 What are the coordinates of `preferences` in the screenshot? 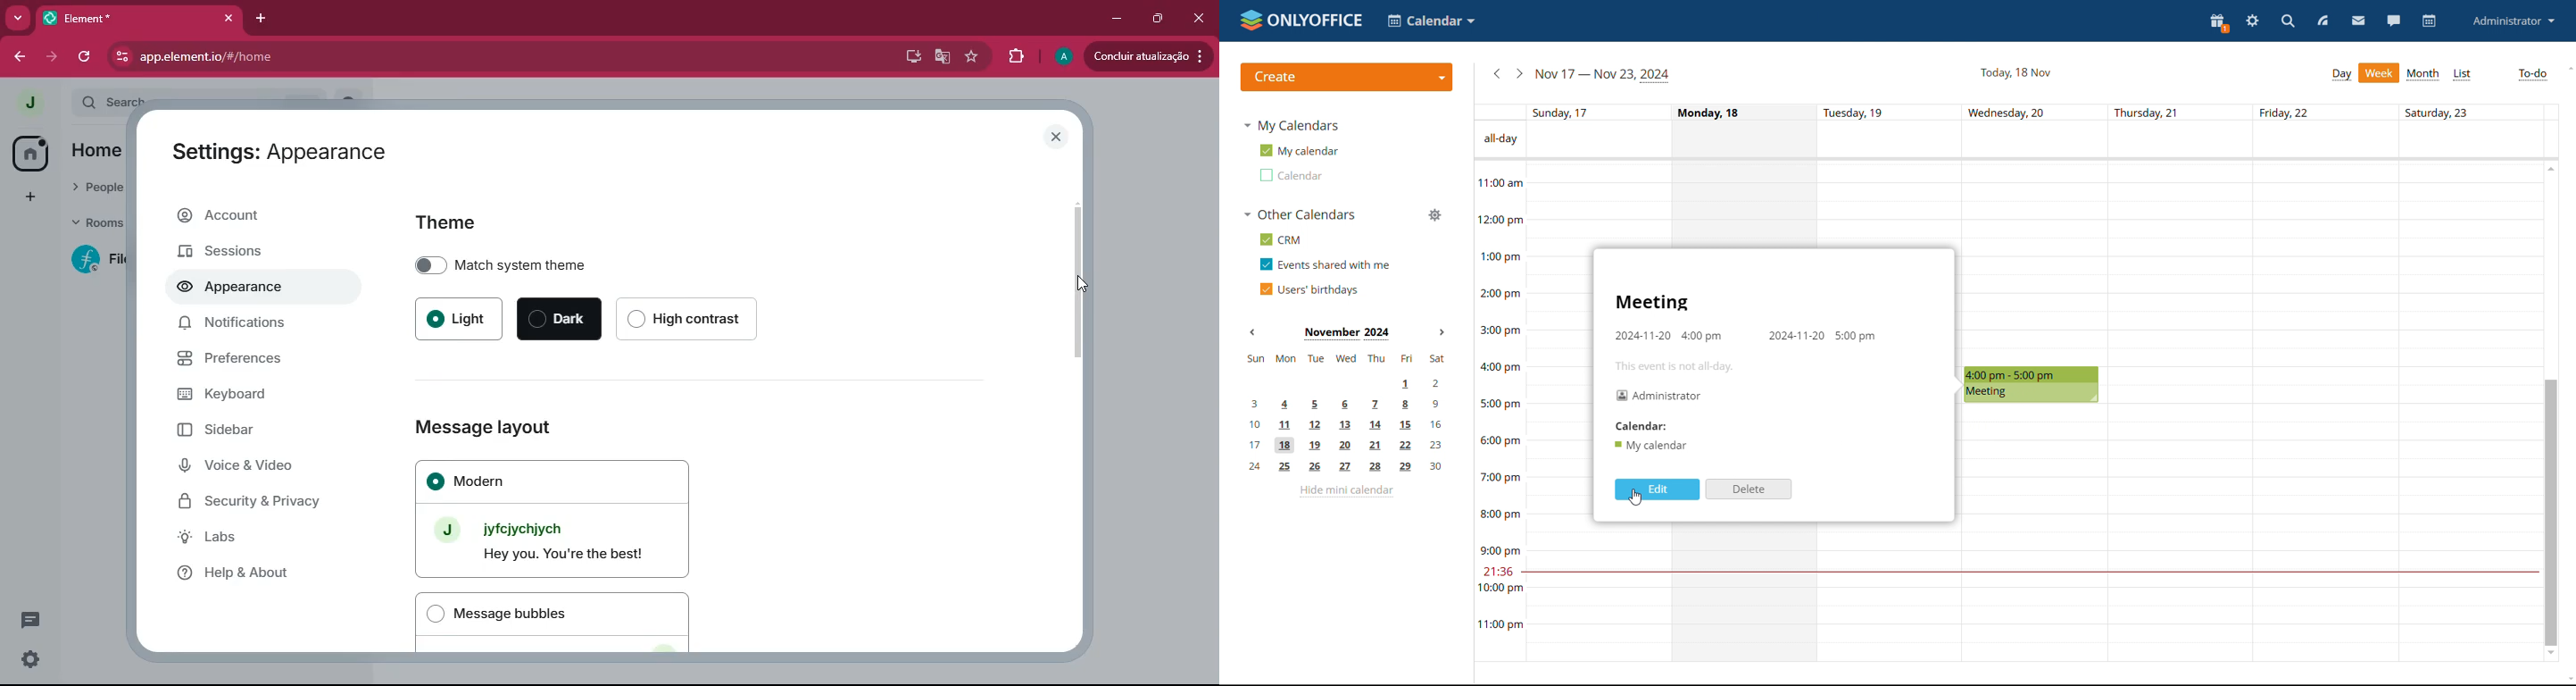 It's located at (260, 361).